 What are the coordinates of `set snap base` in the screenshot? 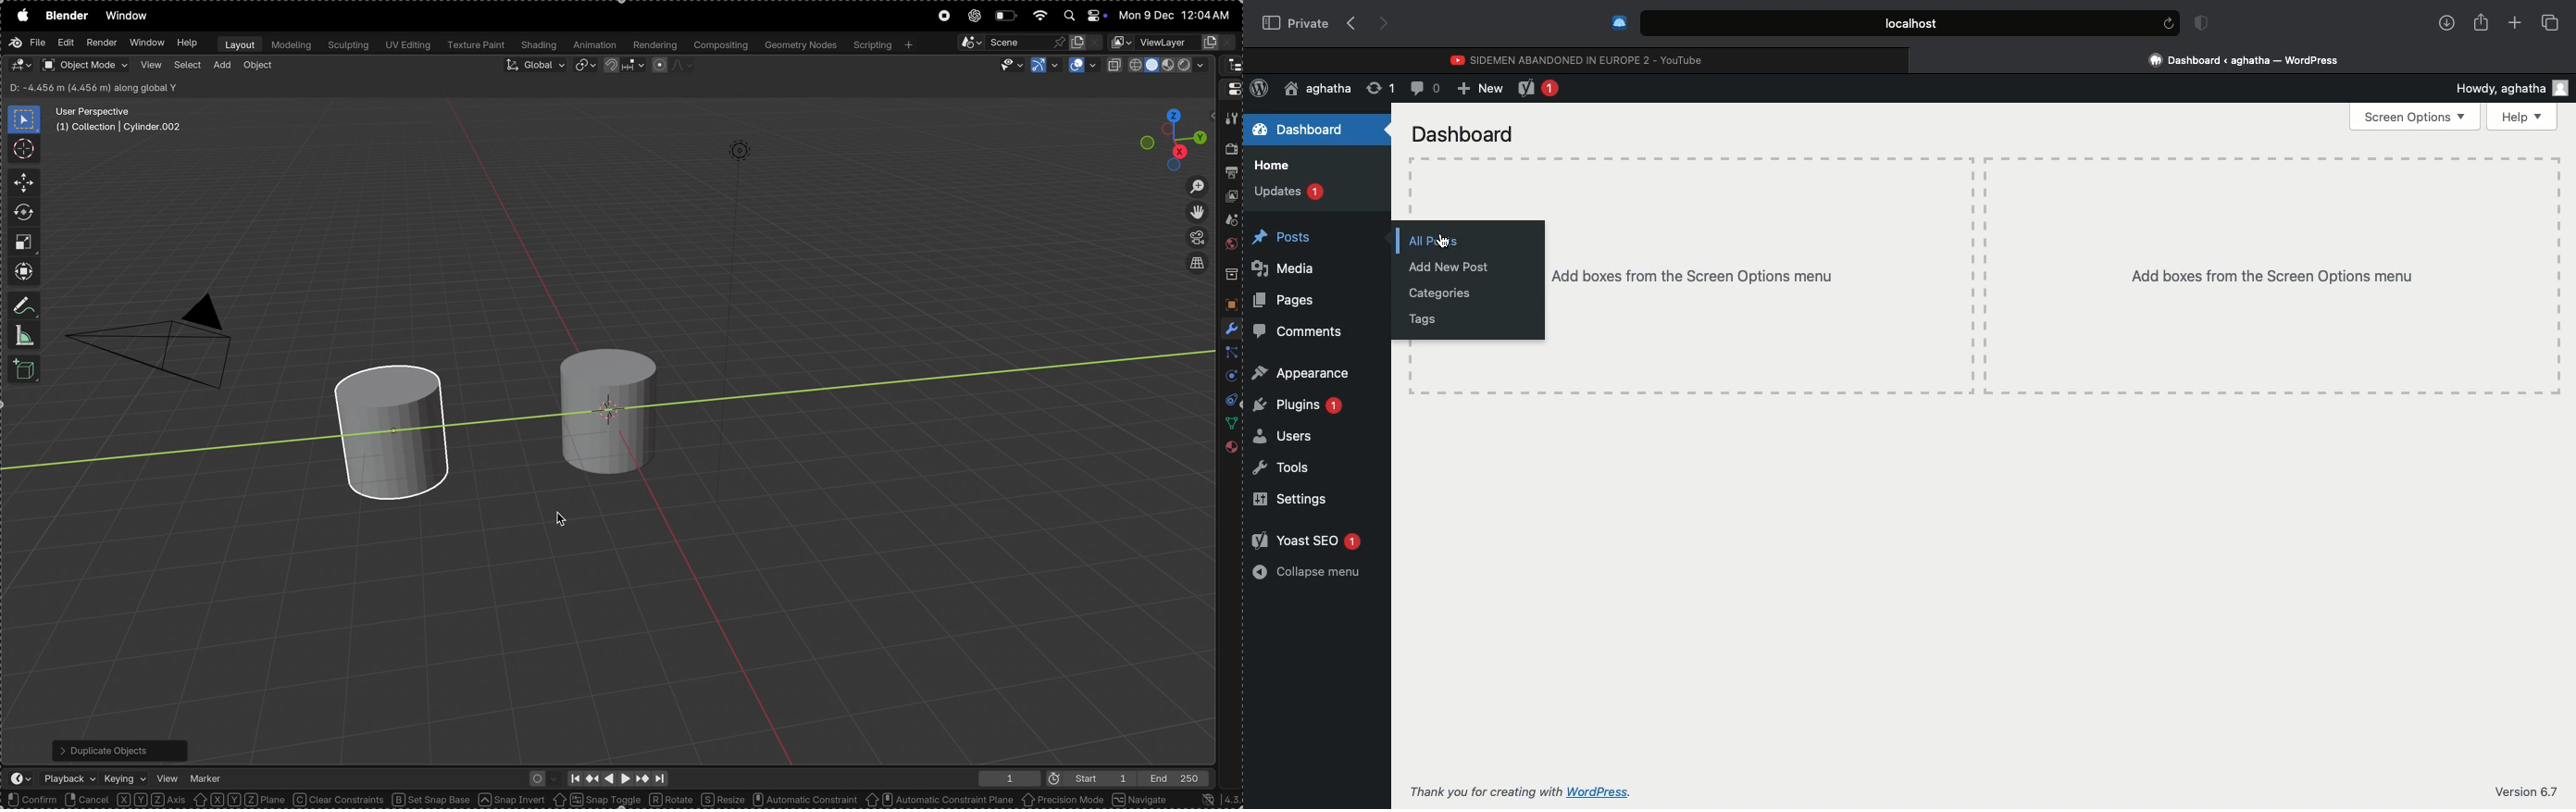 It's located at (435, 800).